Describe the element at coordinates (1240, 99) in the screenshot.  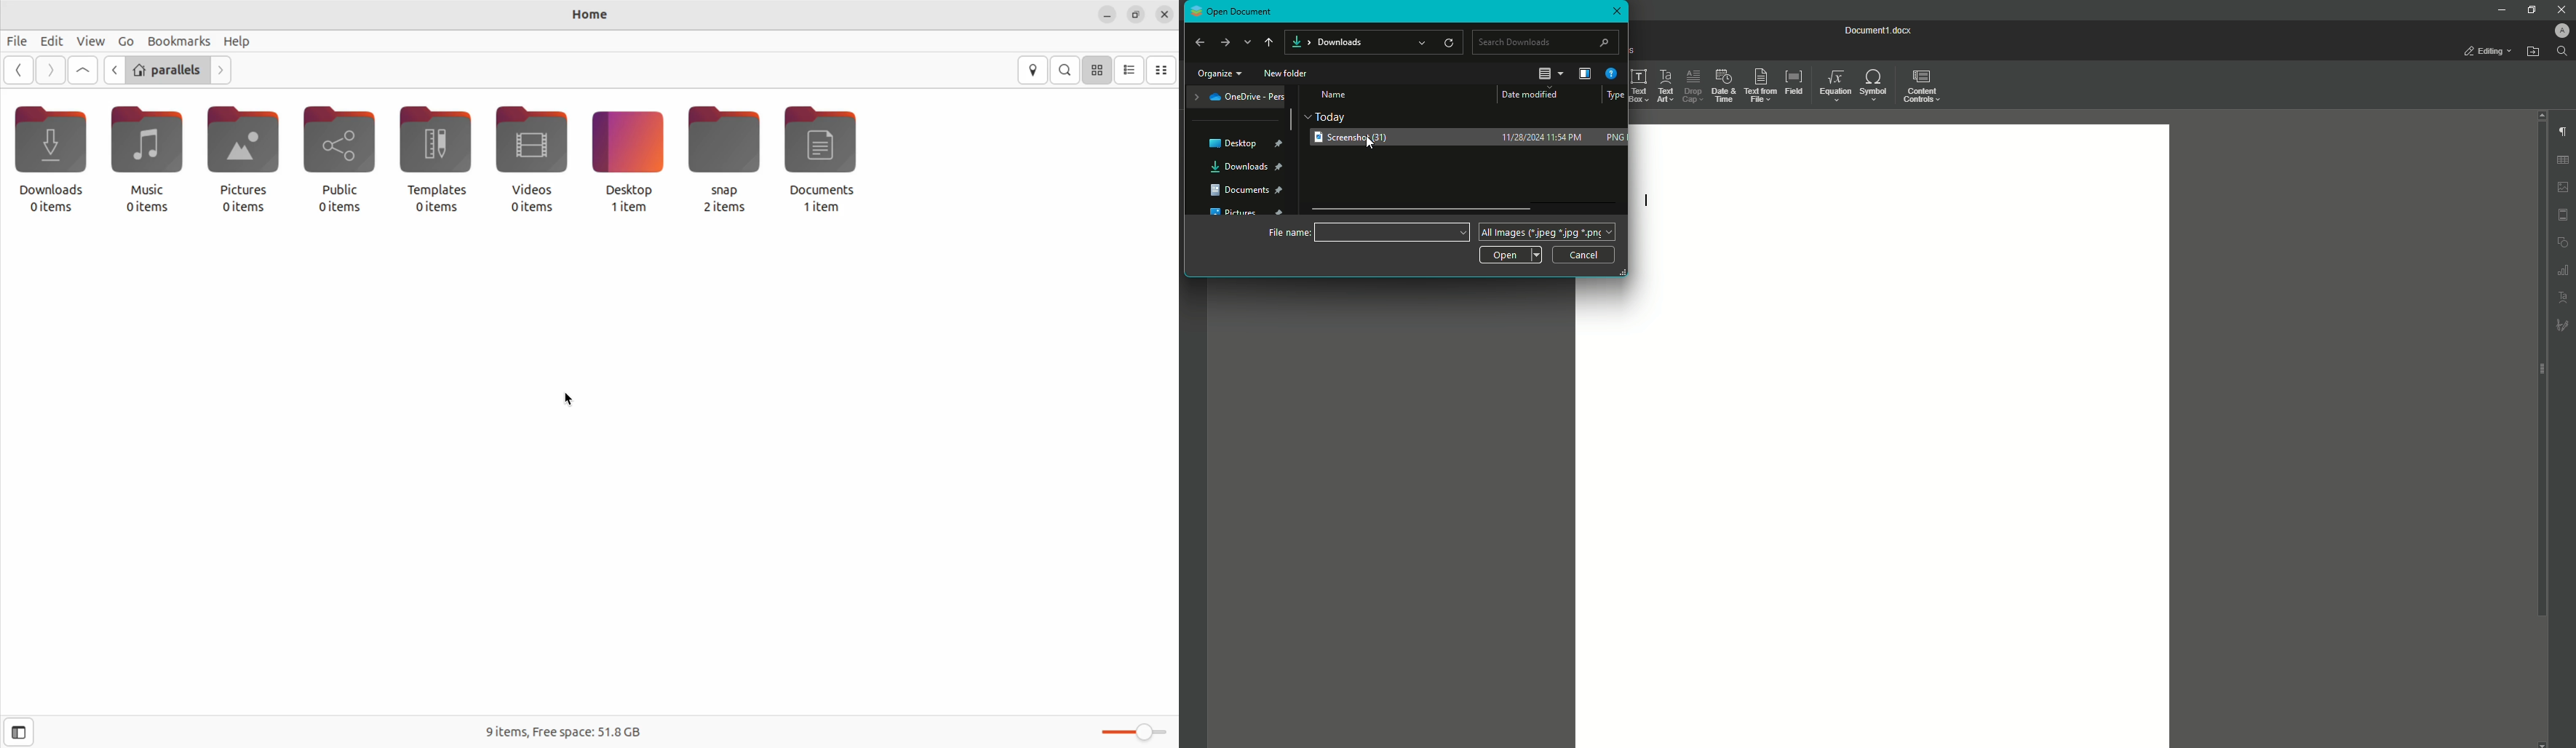
I see `OneDrive - Personal` at that location.